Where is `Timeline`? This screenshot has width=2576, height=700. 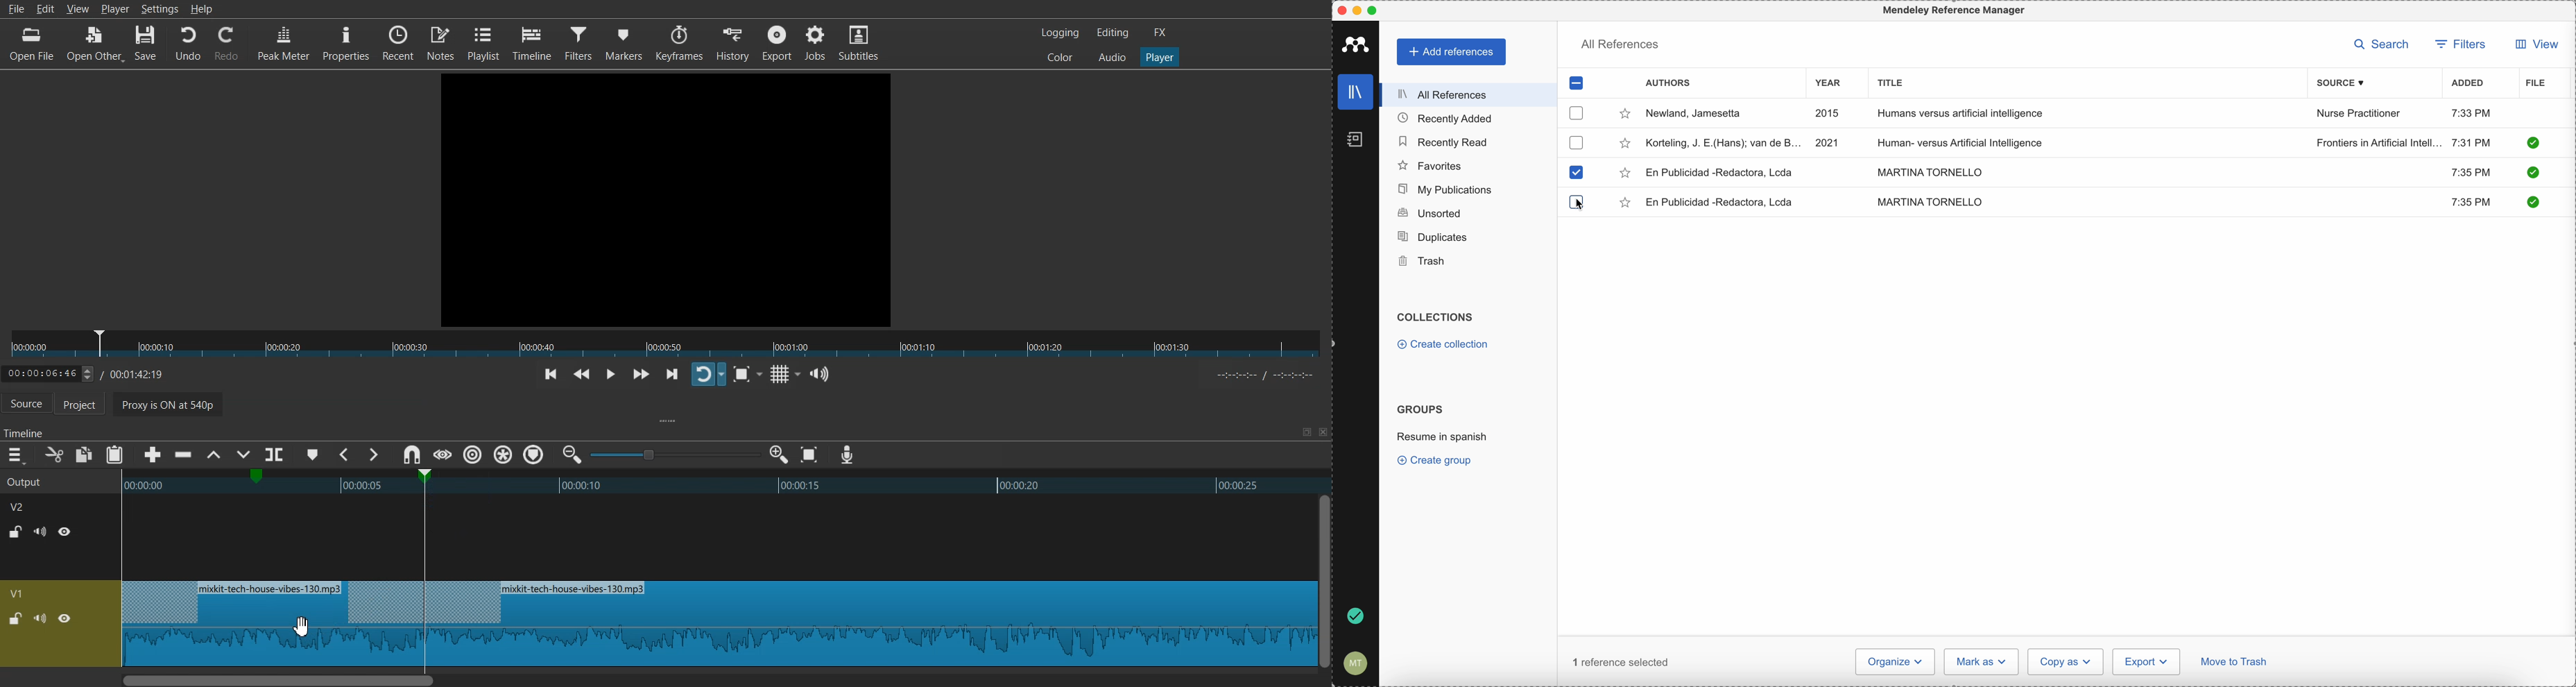 Timeline is located at coordinates (94, 371).